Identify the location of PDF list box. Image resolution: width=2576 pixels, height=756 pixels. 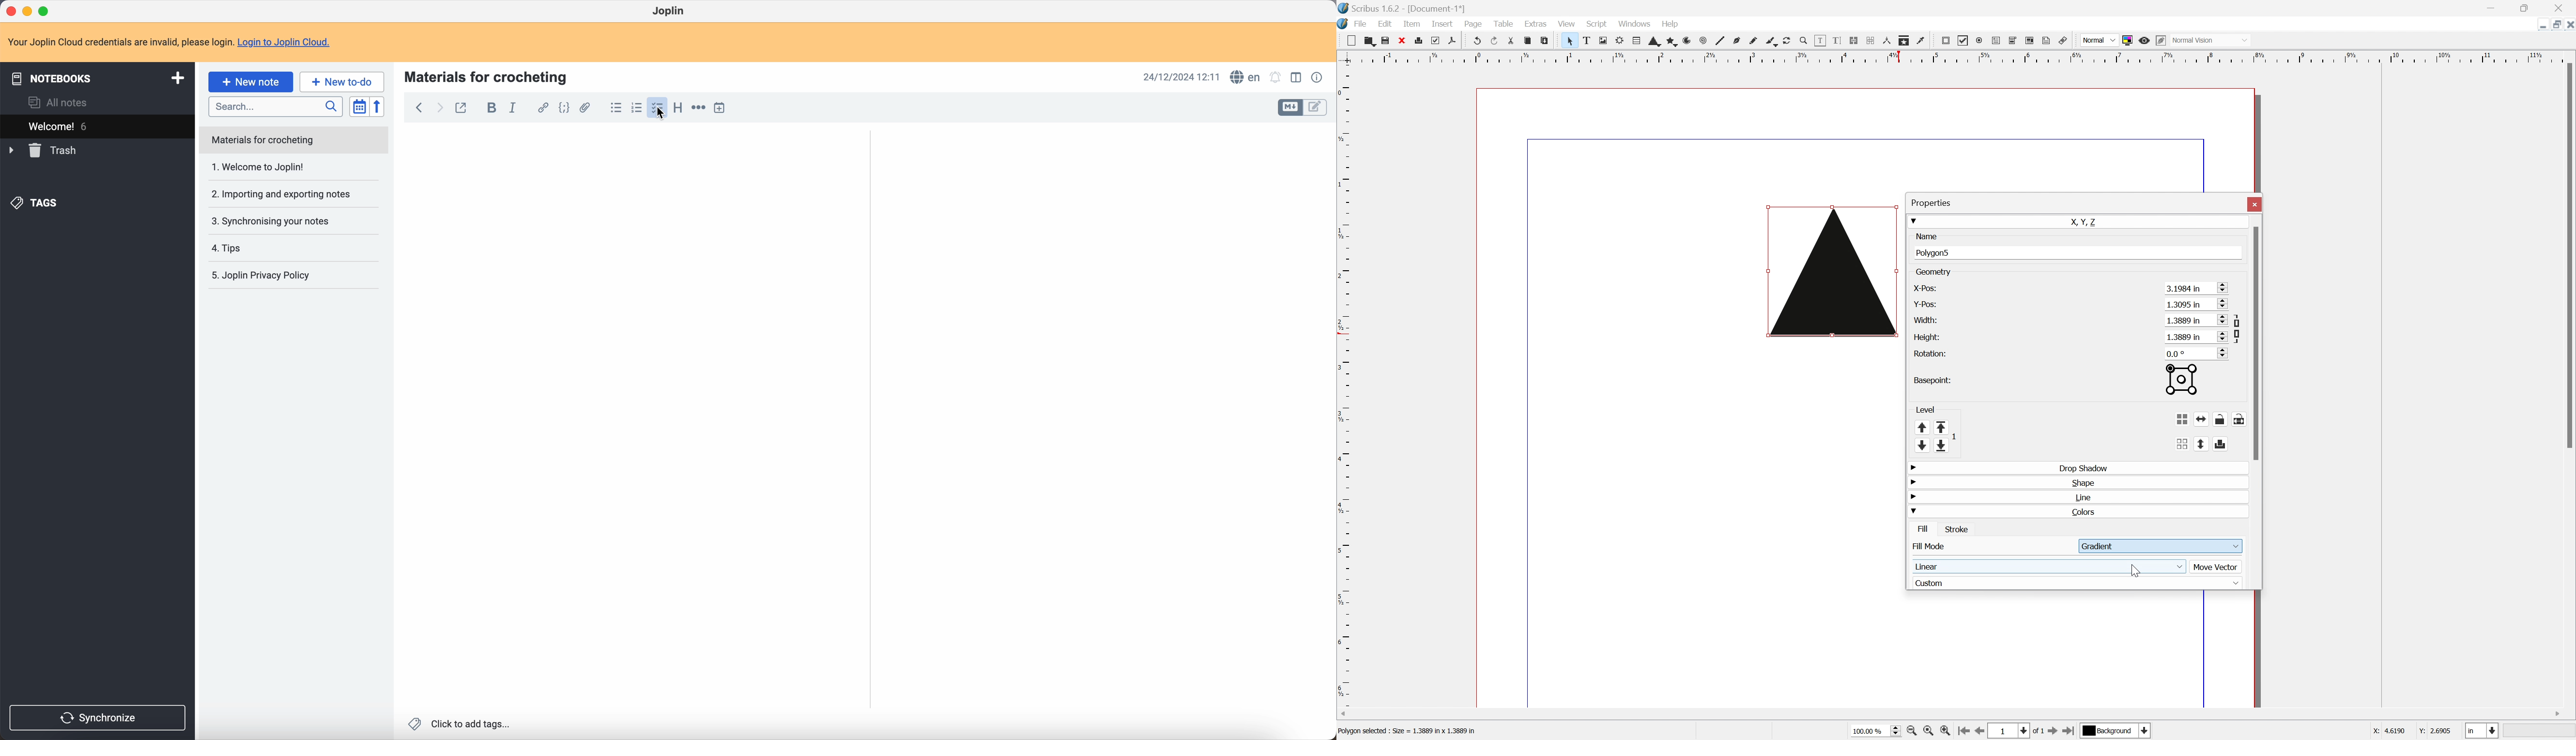
(2030, 41).